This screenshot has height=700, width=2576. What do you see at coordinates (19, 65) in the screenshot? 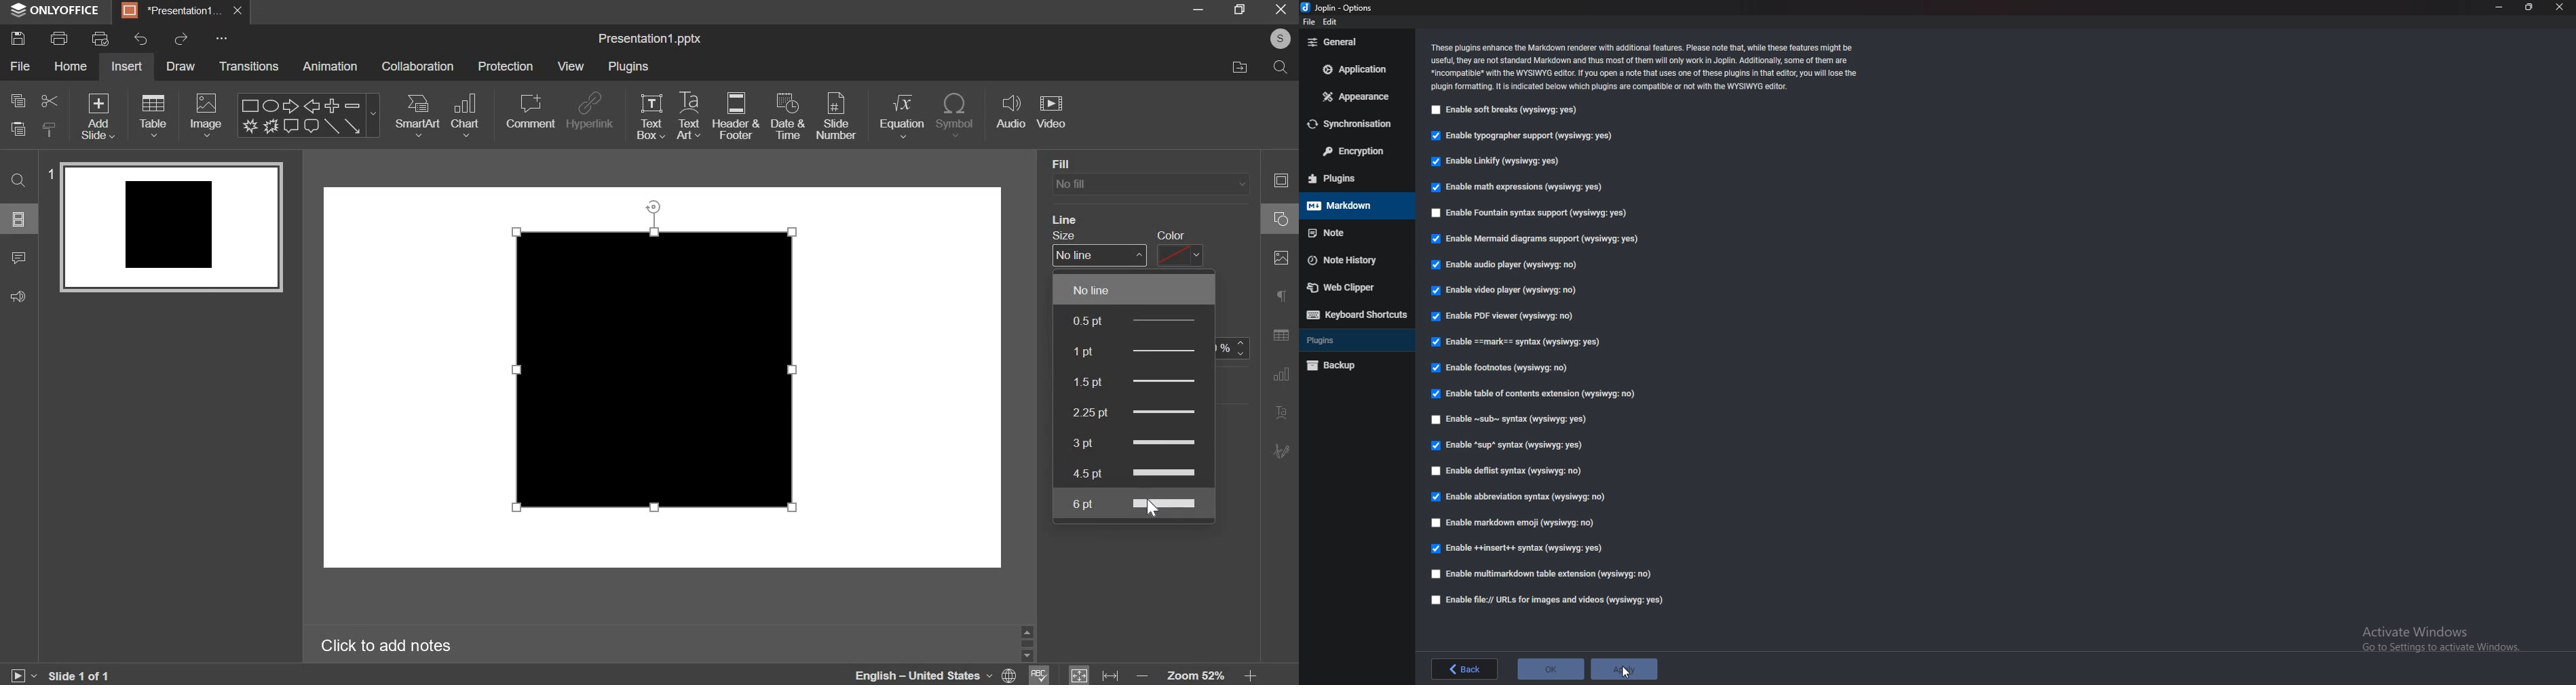
I see `file` at bounding box center [19, 65].